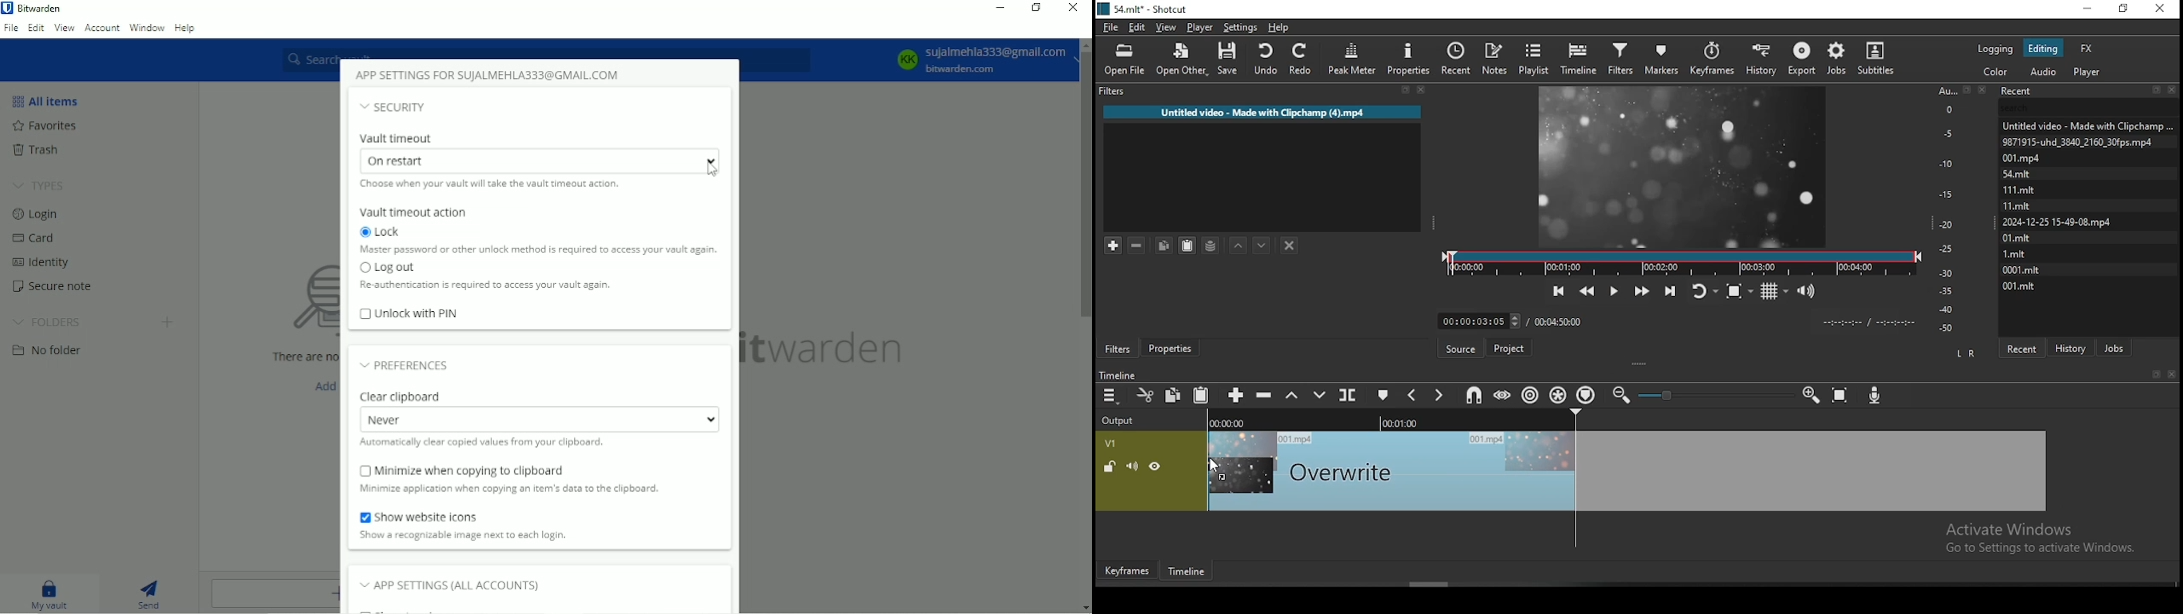 This screenshot has height=616, width=2184. What do you see at coordinates (169, 322) in the screenshot?
I see `Create folder` at bounding box center [169, 322].